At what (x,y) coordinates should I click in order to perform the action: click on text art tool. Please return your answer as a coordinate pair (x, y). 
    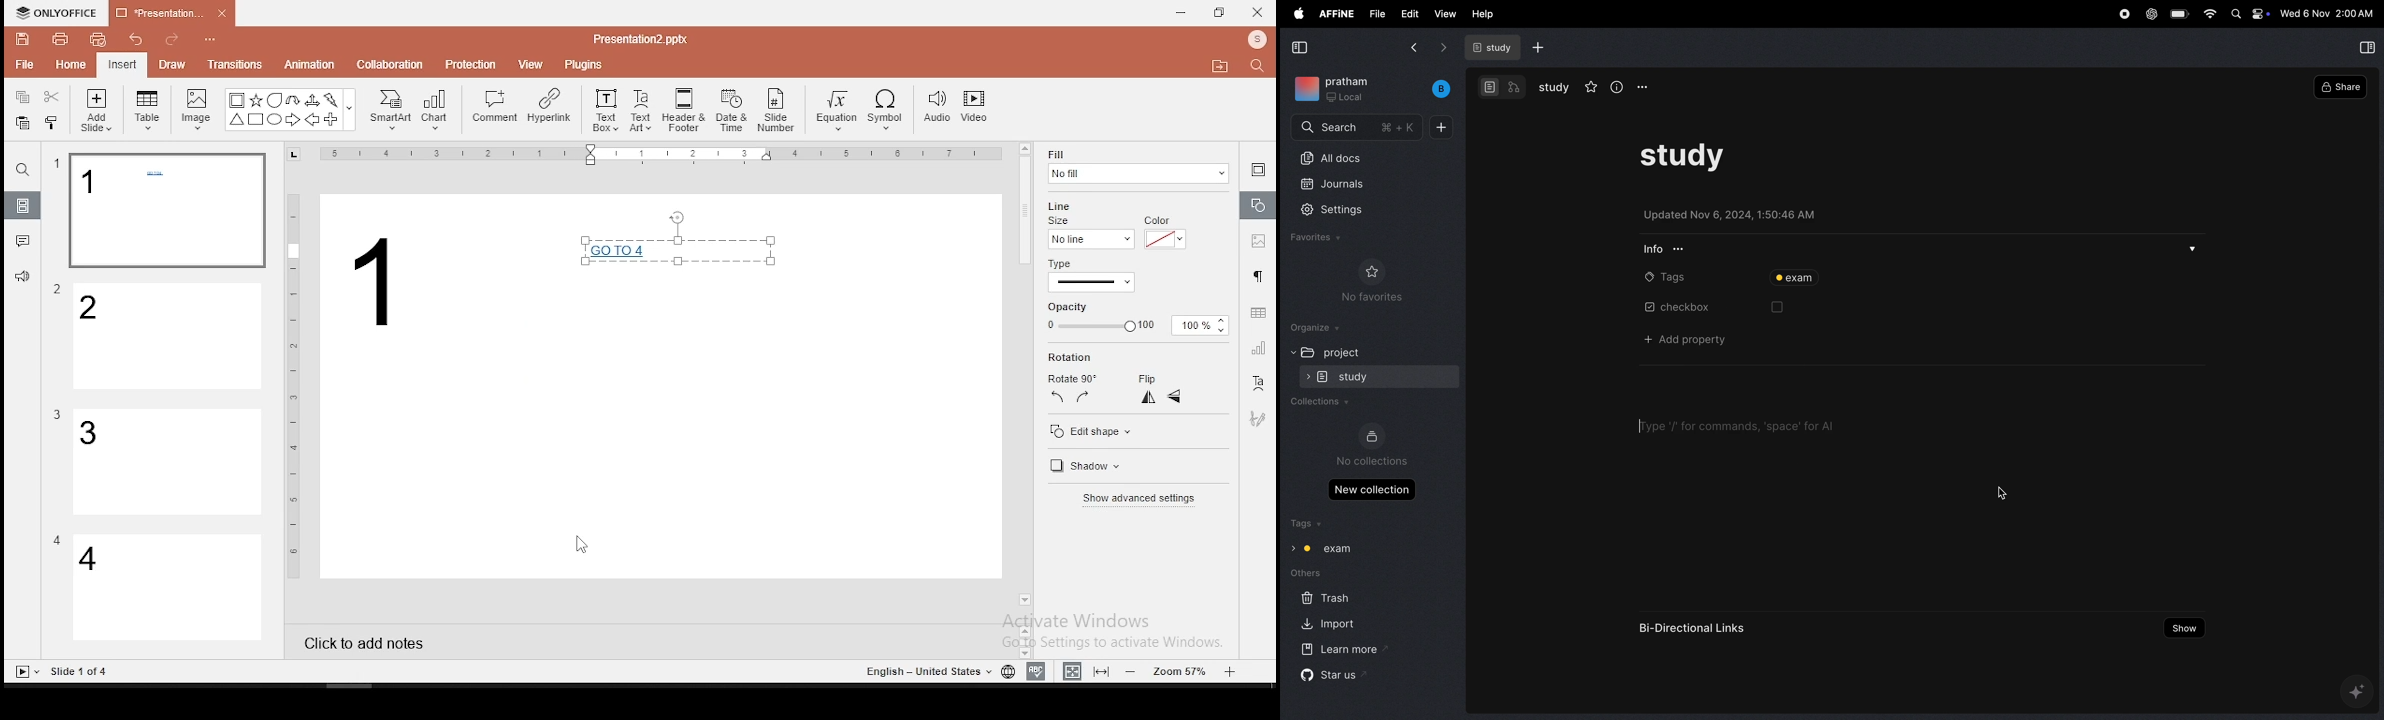
    Looking at the image, I should click on (1257, 384).